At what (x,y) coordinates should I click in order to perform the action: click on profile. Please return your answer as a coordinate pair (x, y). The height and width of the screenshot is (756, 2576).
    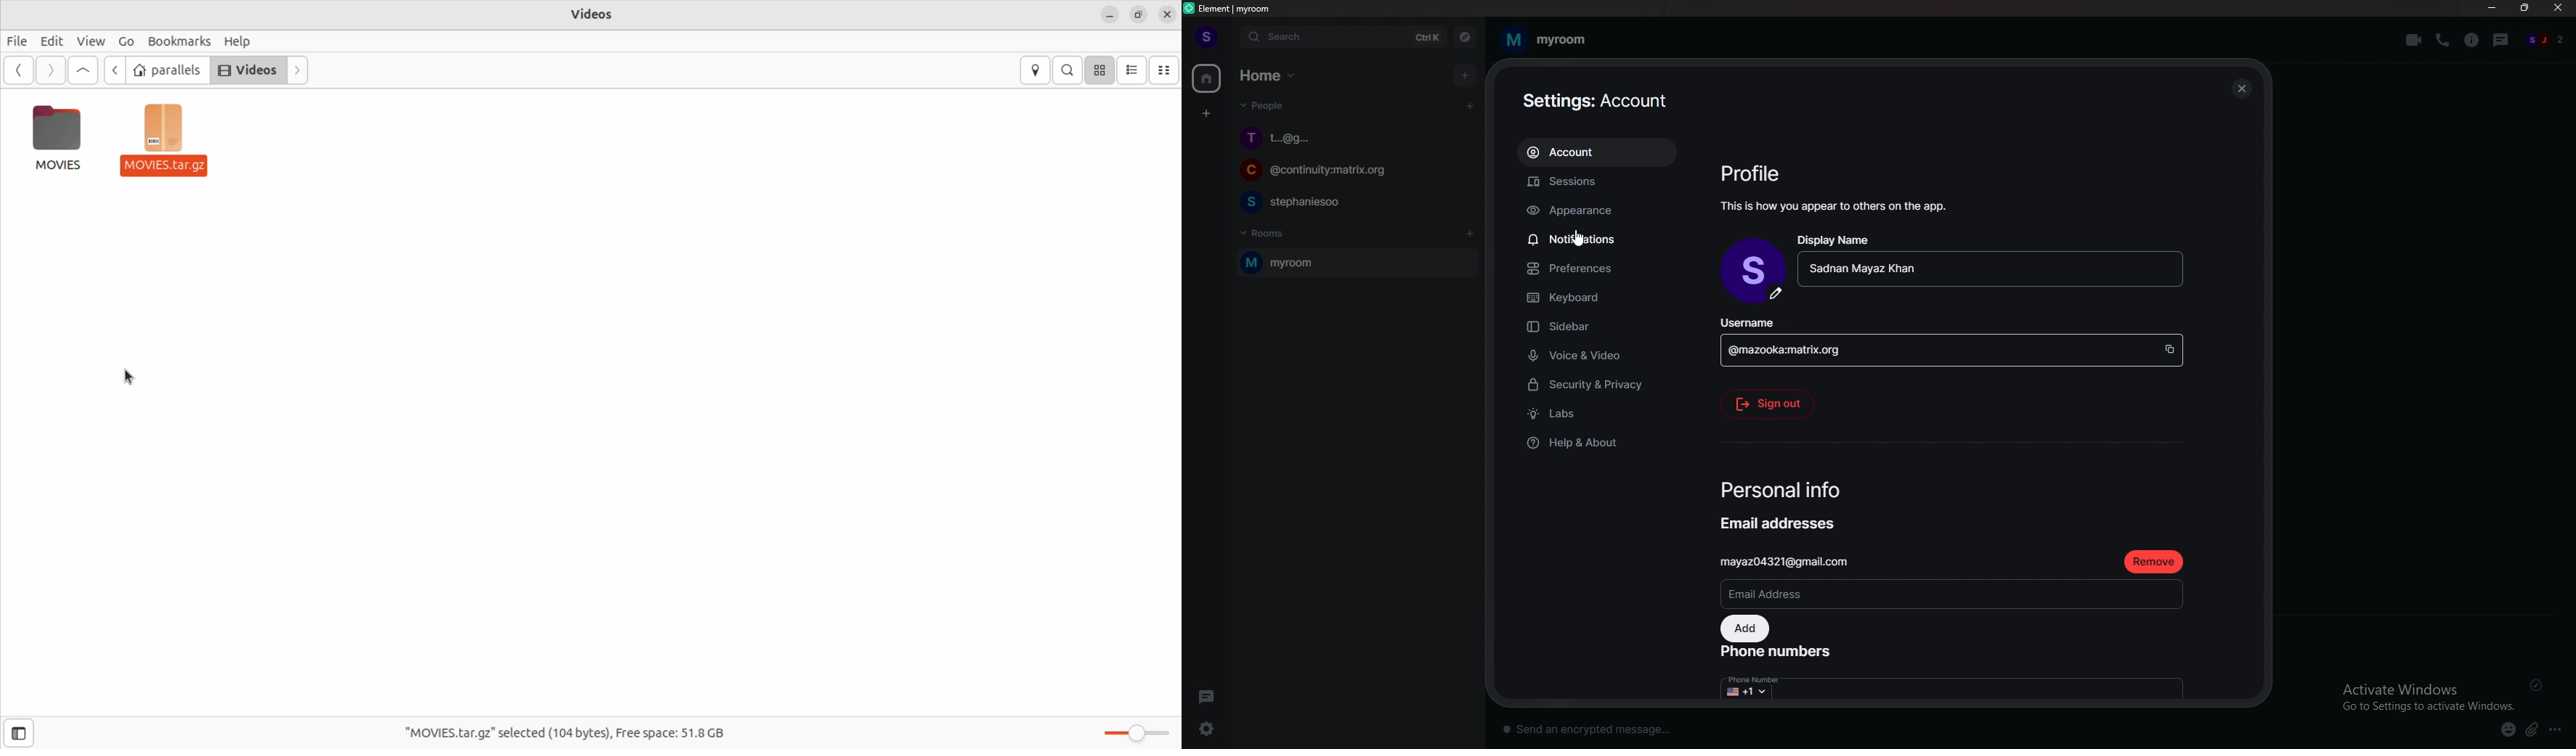
    Looking at the image, I should click on (1205, 38).